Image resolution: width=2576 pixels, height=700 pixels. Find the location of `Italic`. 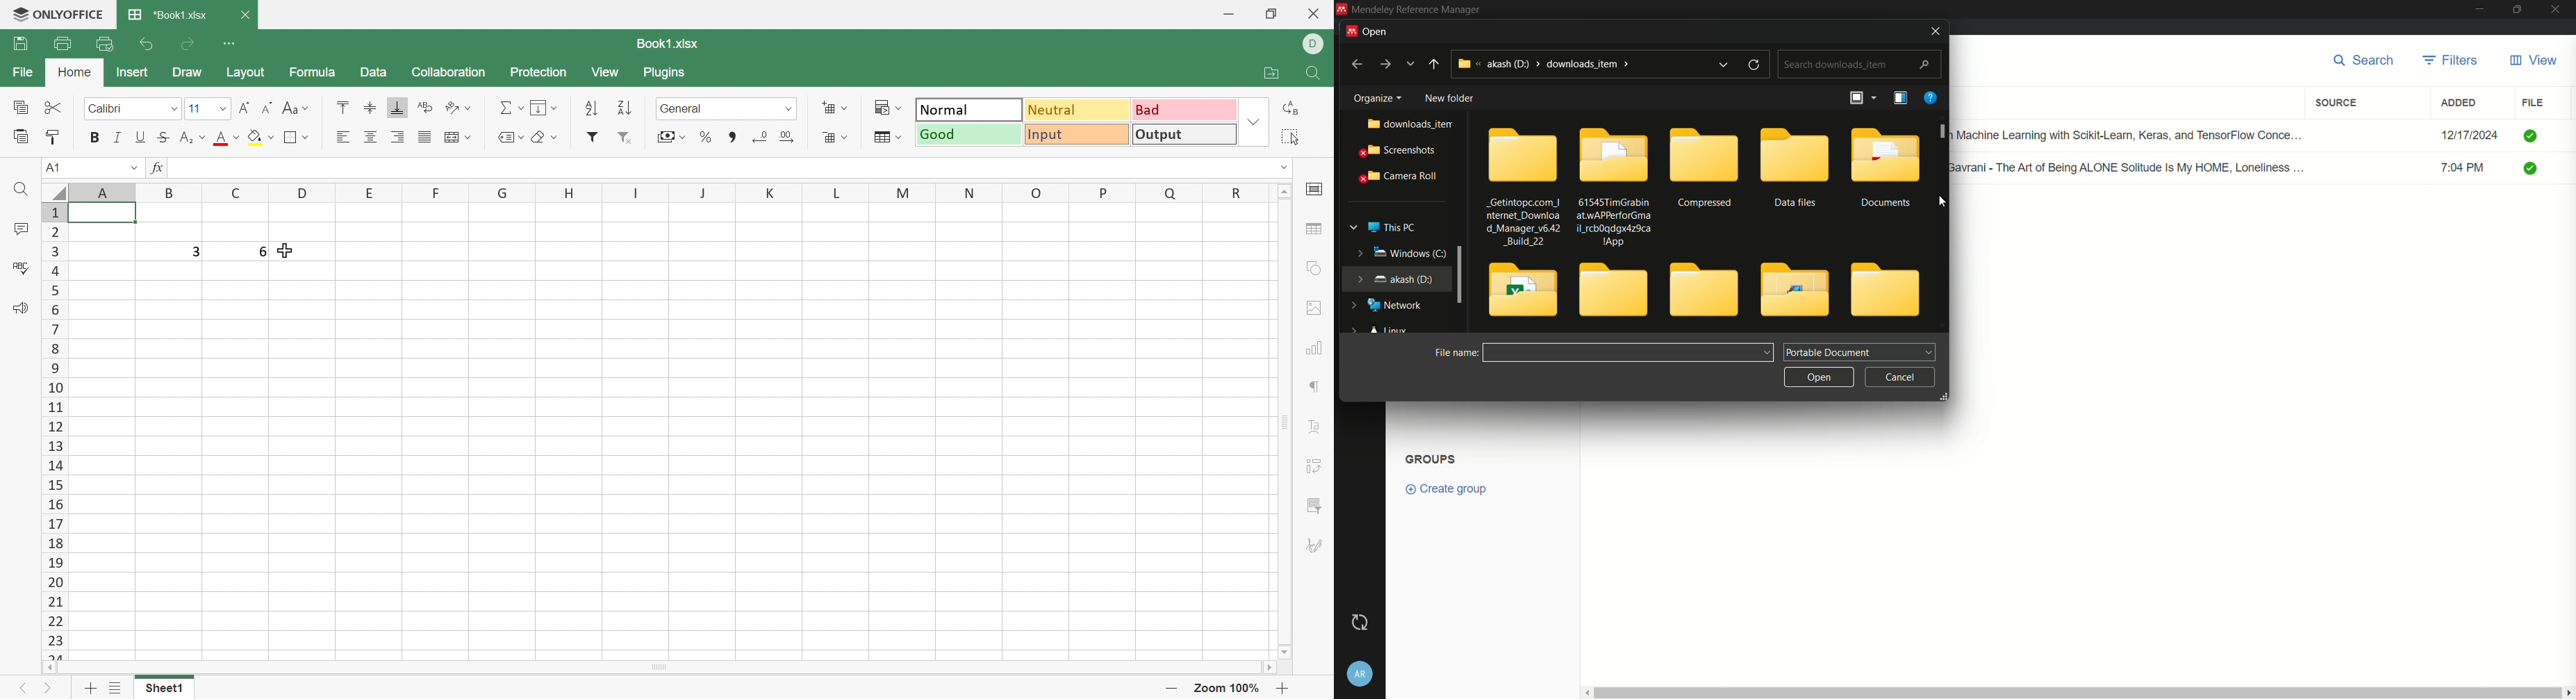

Italic is located at coordinates (119, 139).